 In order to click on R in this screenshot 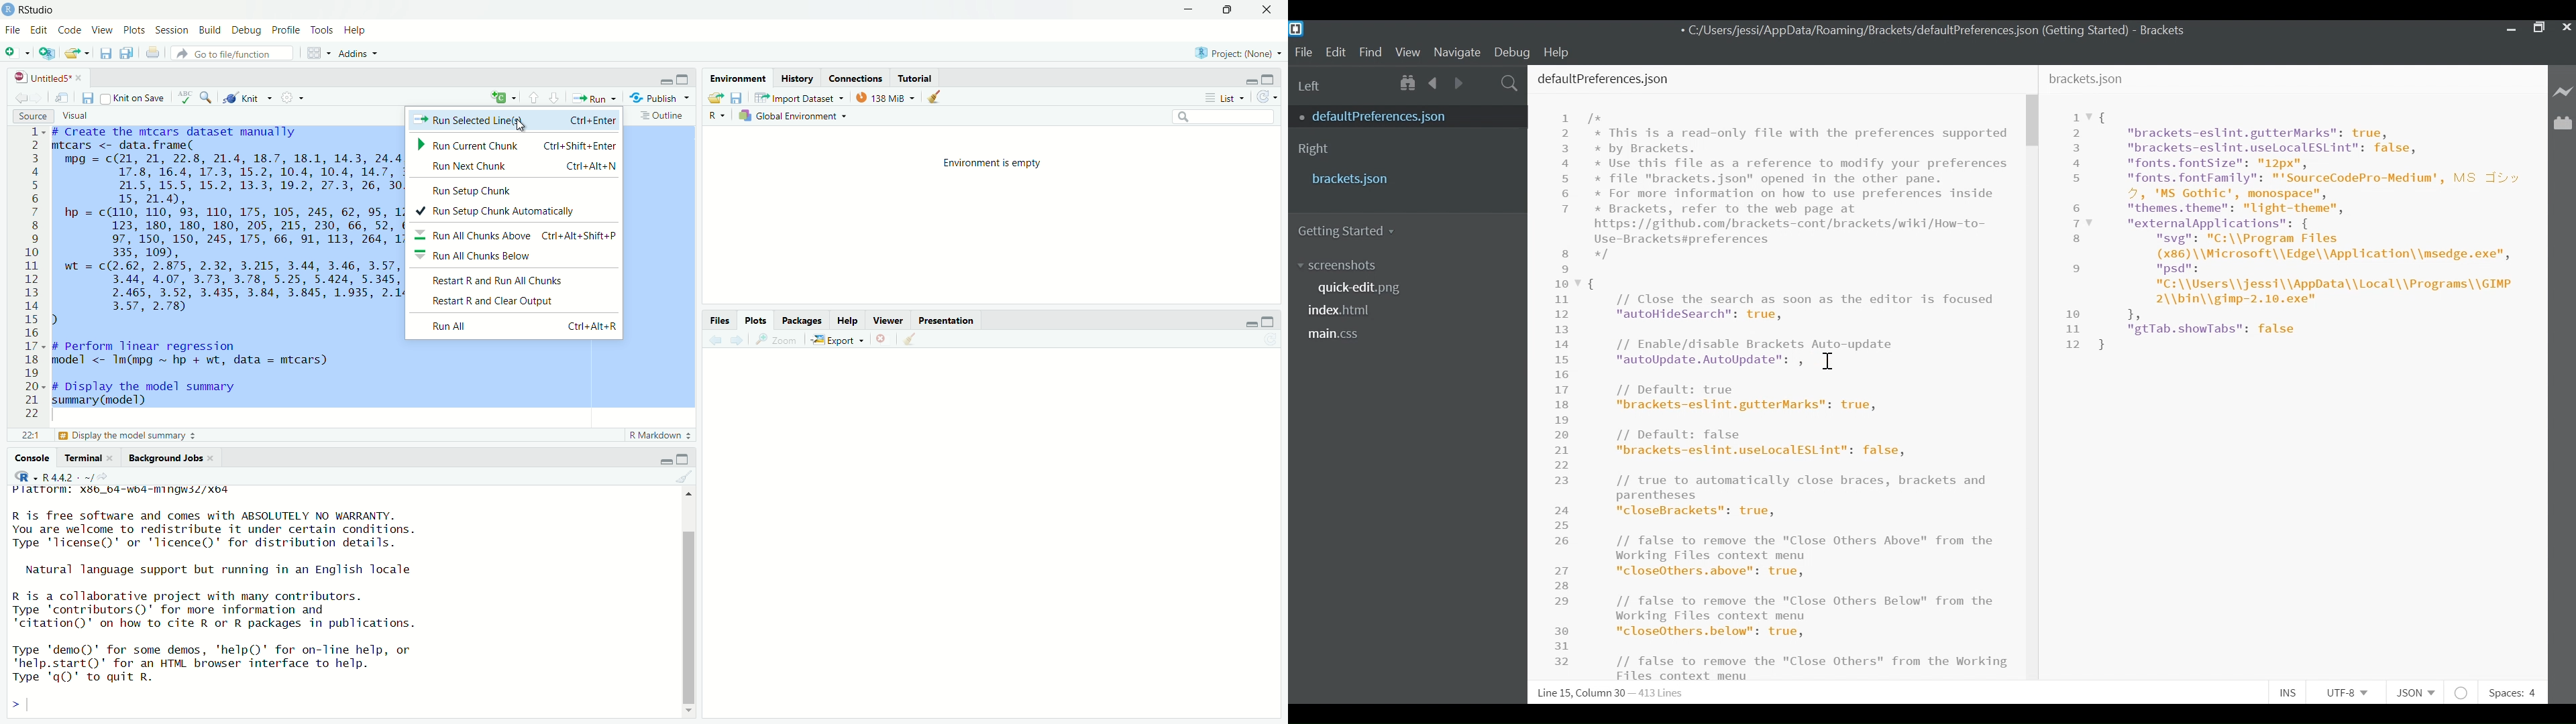, I will do `click(717, 117)`.